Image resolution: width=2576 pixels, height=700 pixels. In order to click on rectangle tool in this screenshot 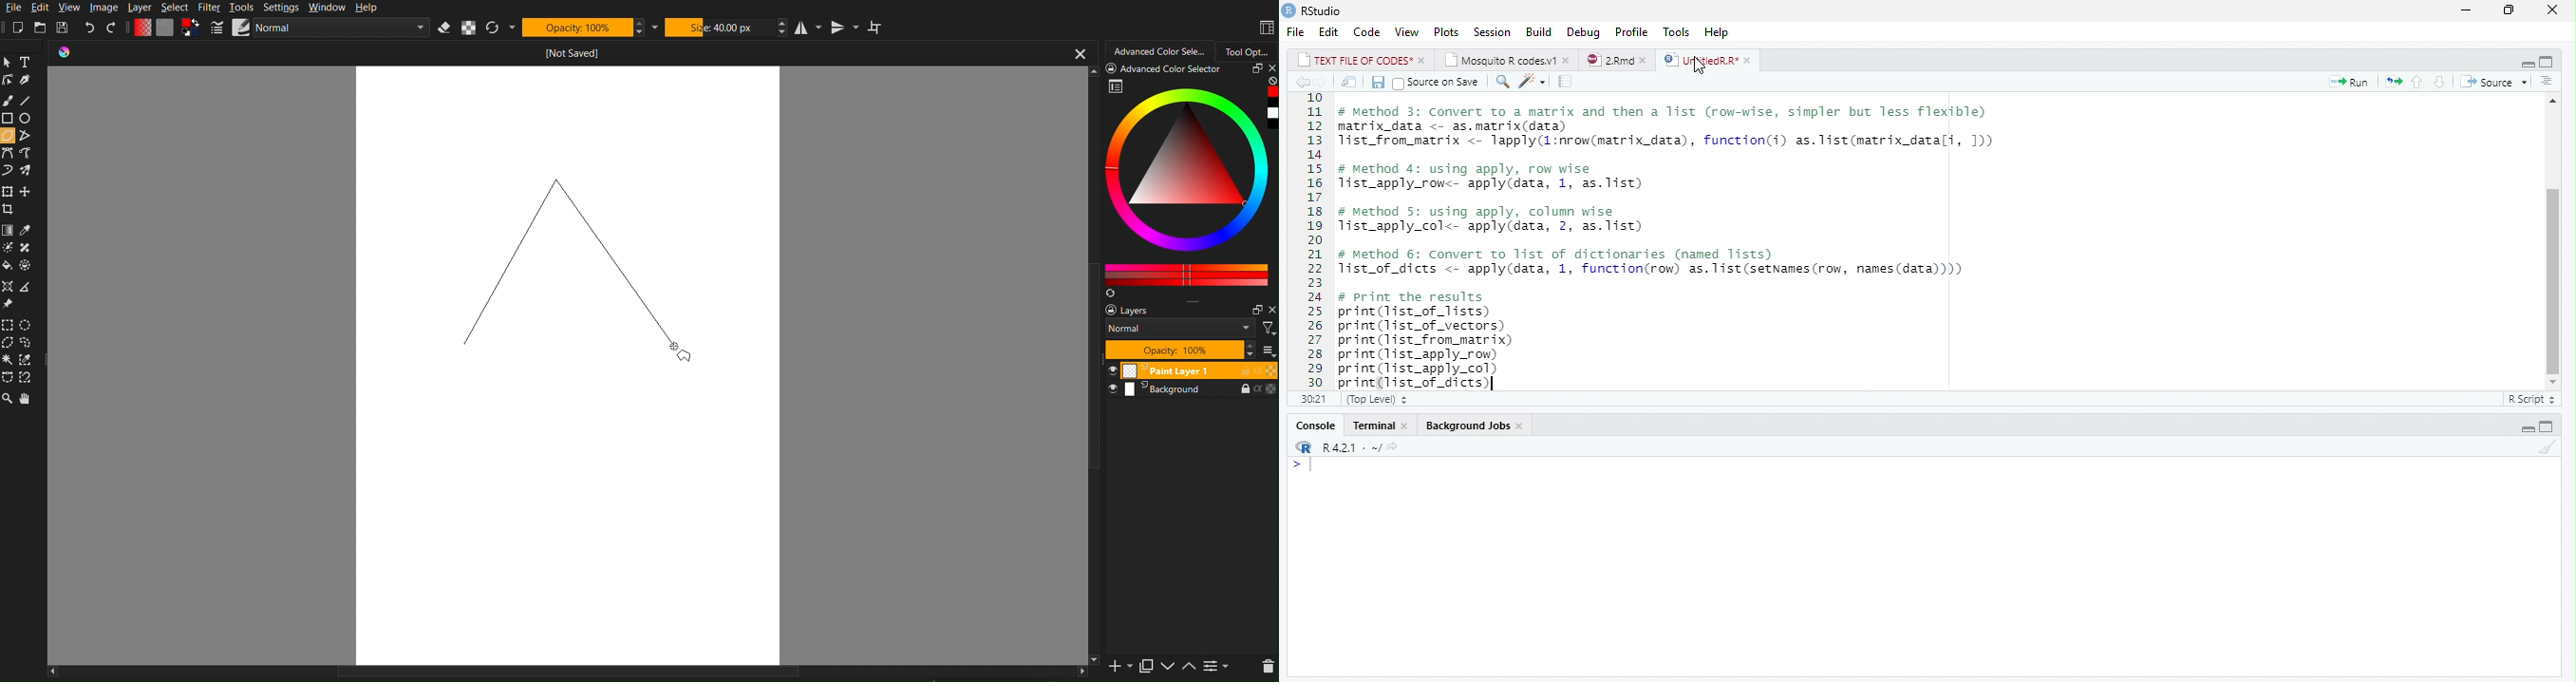, I will do `click(8, 118)`.